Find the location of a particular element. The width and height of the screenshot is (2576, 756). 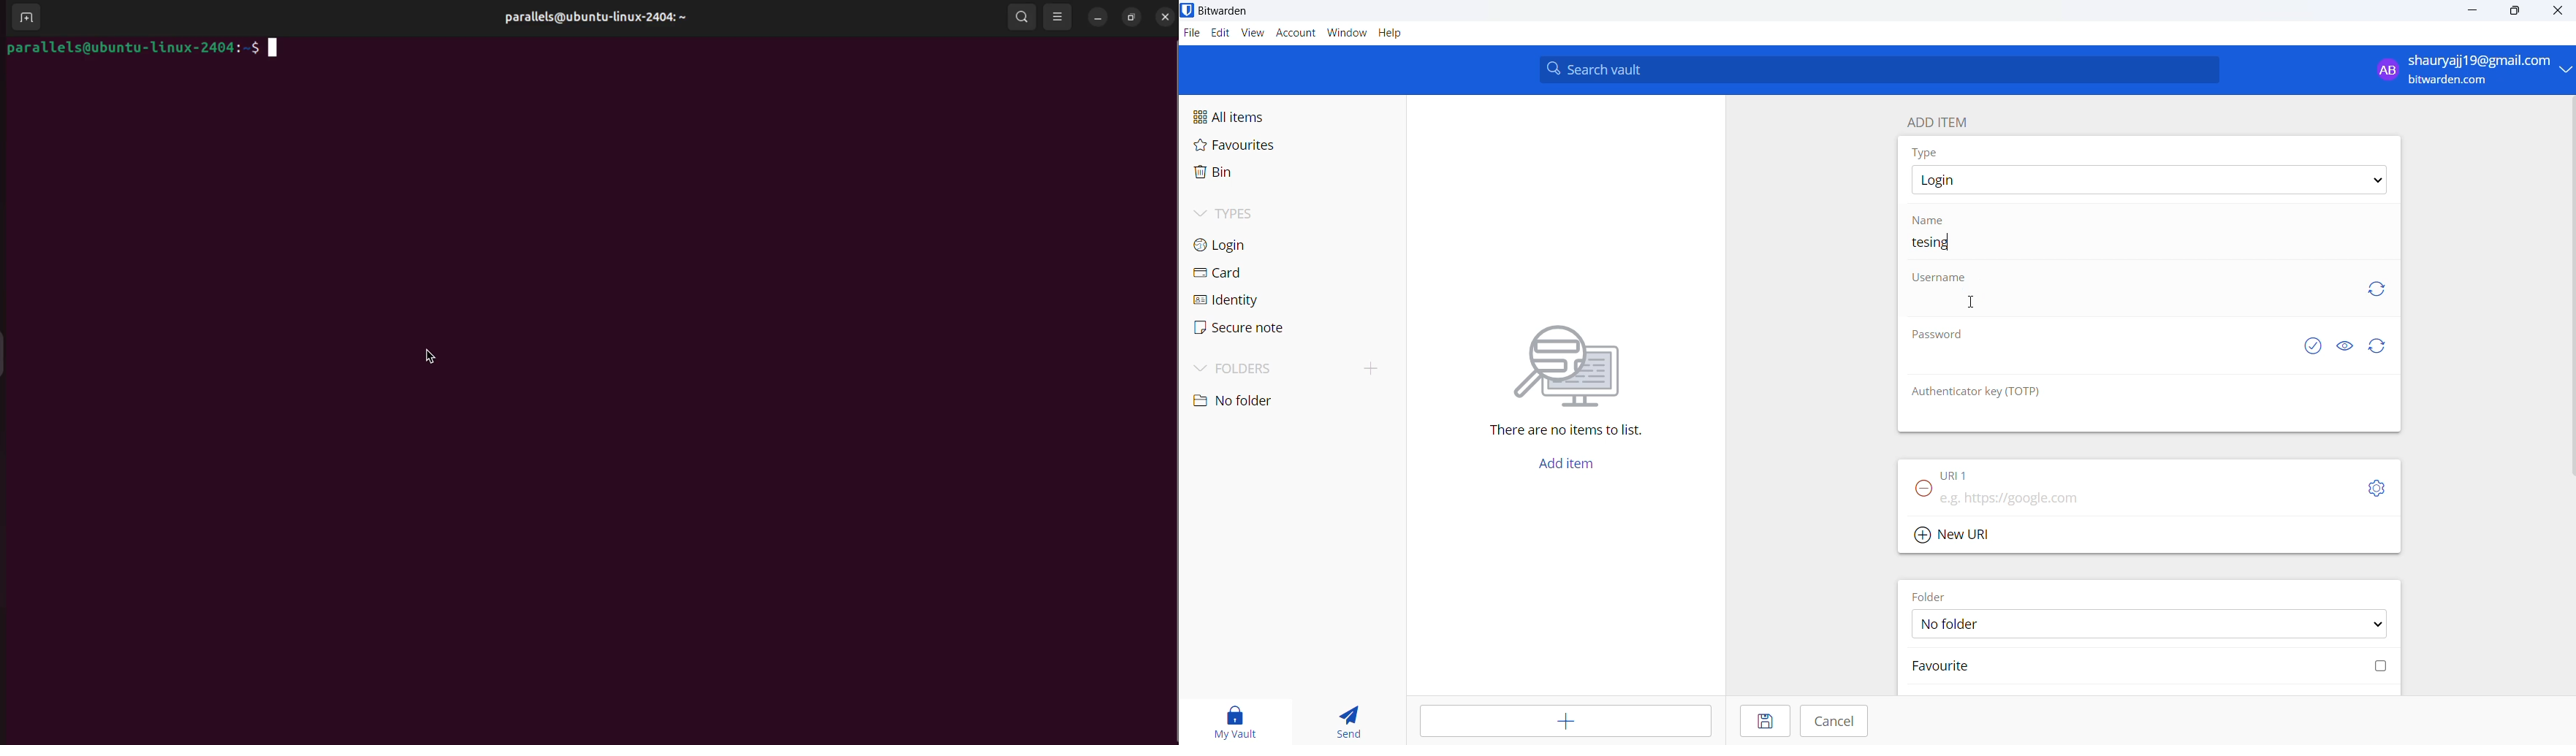

parallels@ubuntu-linux-2404: ~ is located at coordinates (580, 24).